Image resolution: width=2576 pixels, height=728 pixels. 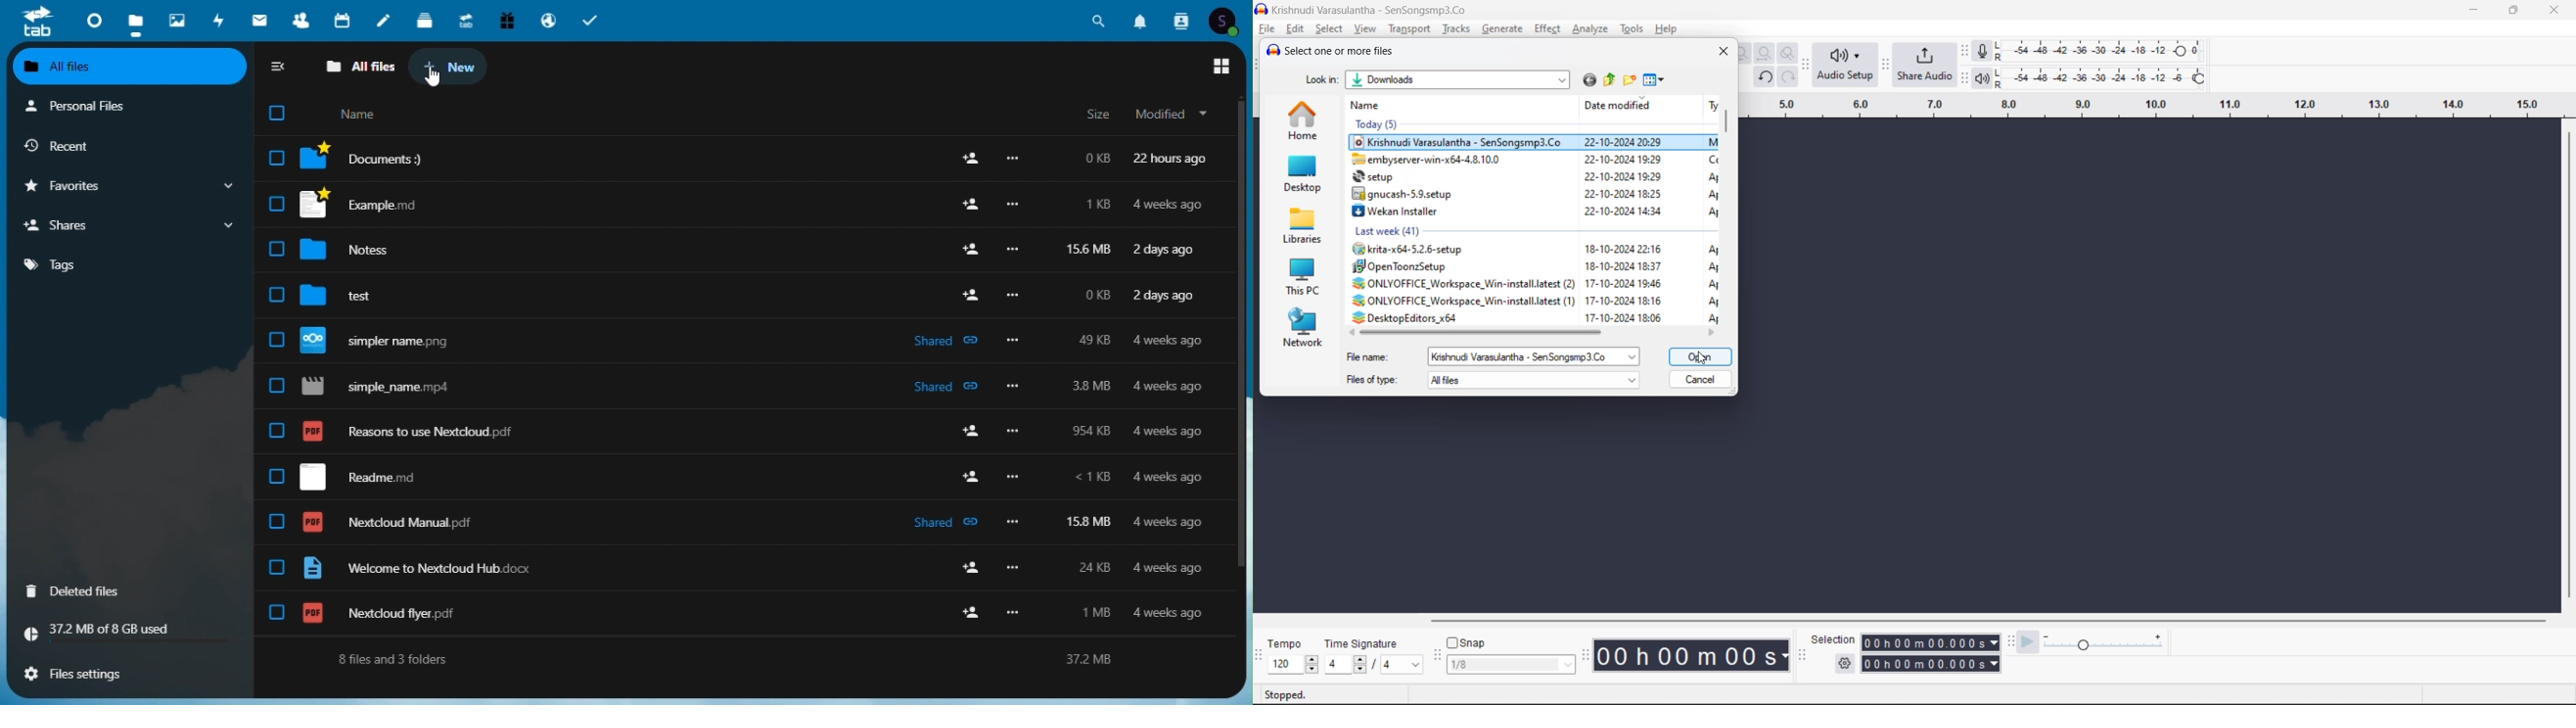 What do you see at coordinates (125, 269) in the screenshot?
I see `tag` at bounding box center [125, 269].